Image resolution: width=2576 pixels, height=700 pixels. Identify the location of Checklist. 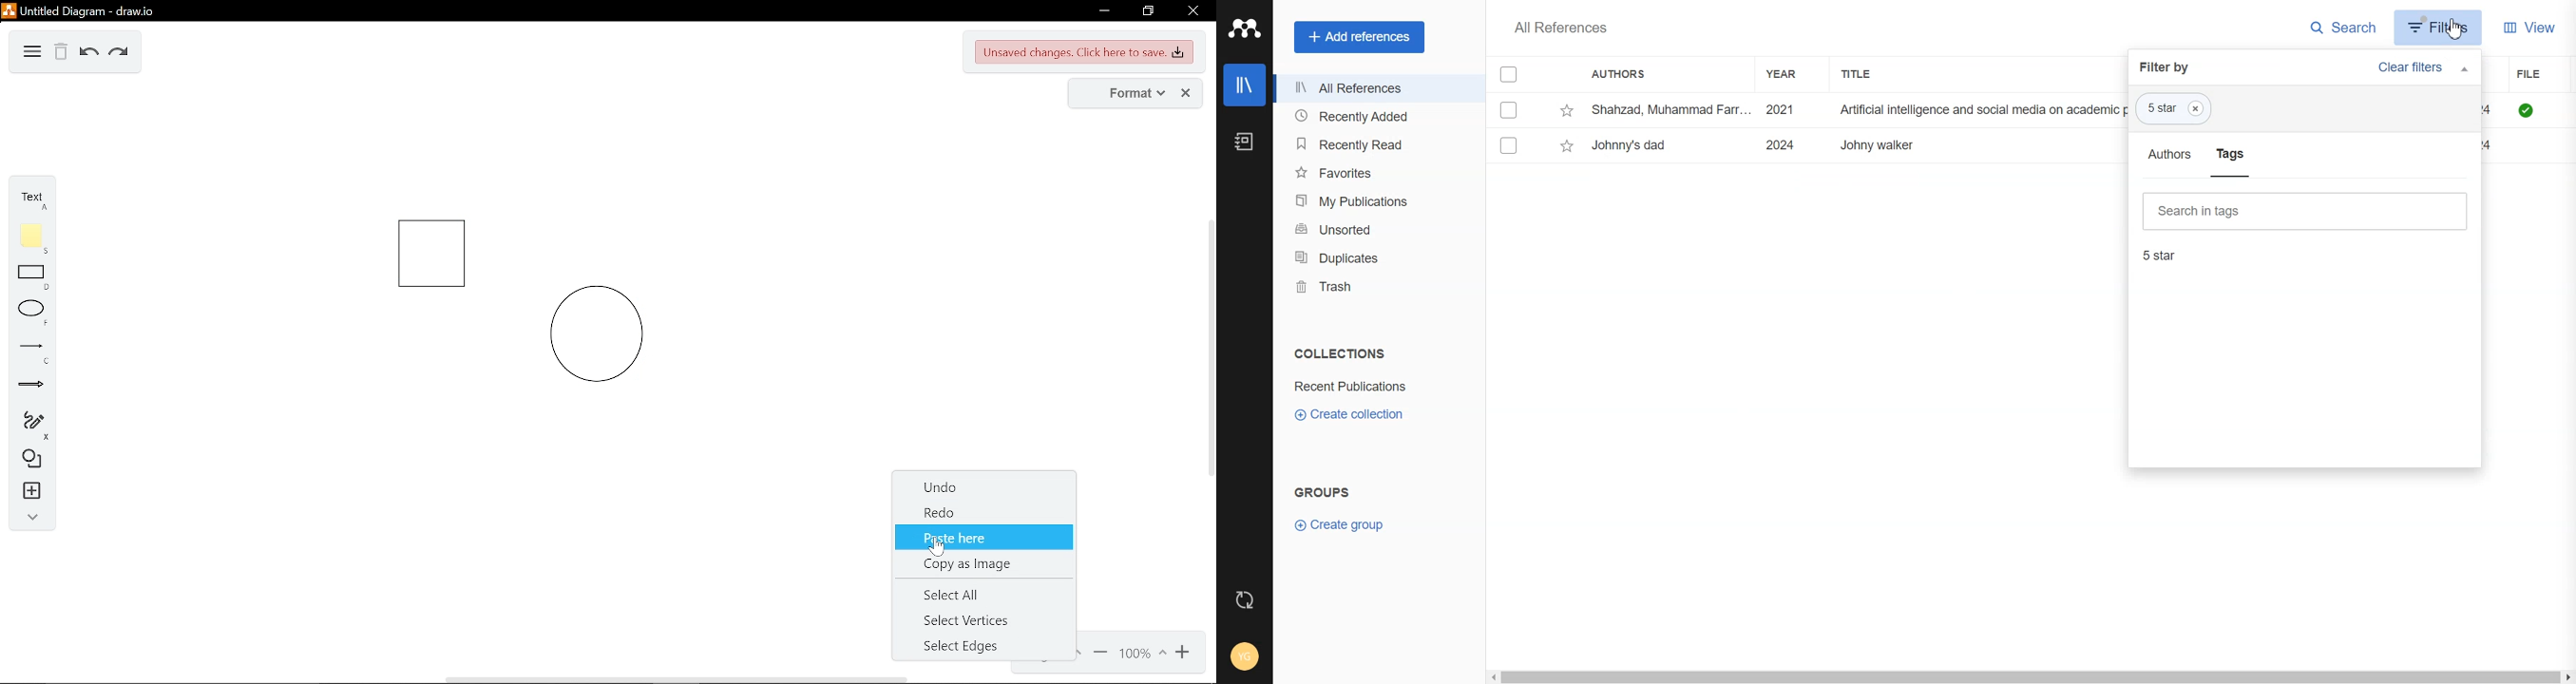
(1510, 74).